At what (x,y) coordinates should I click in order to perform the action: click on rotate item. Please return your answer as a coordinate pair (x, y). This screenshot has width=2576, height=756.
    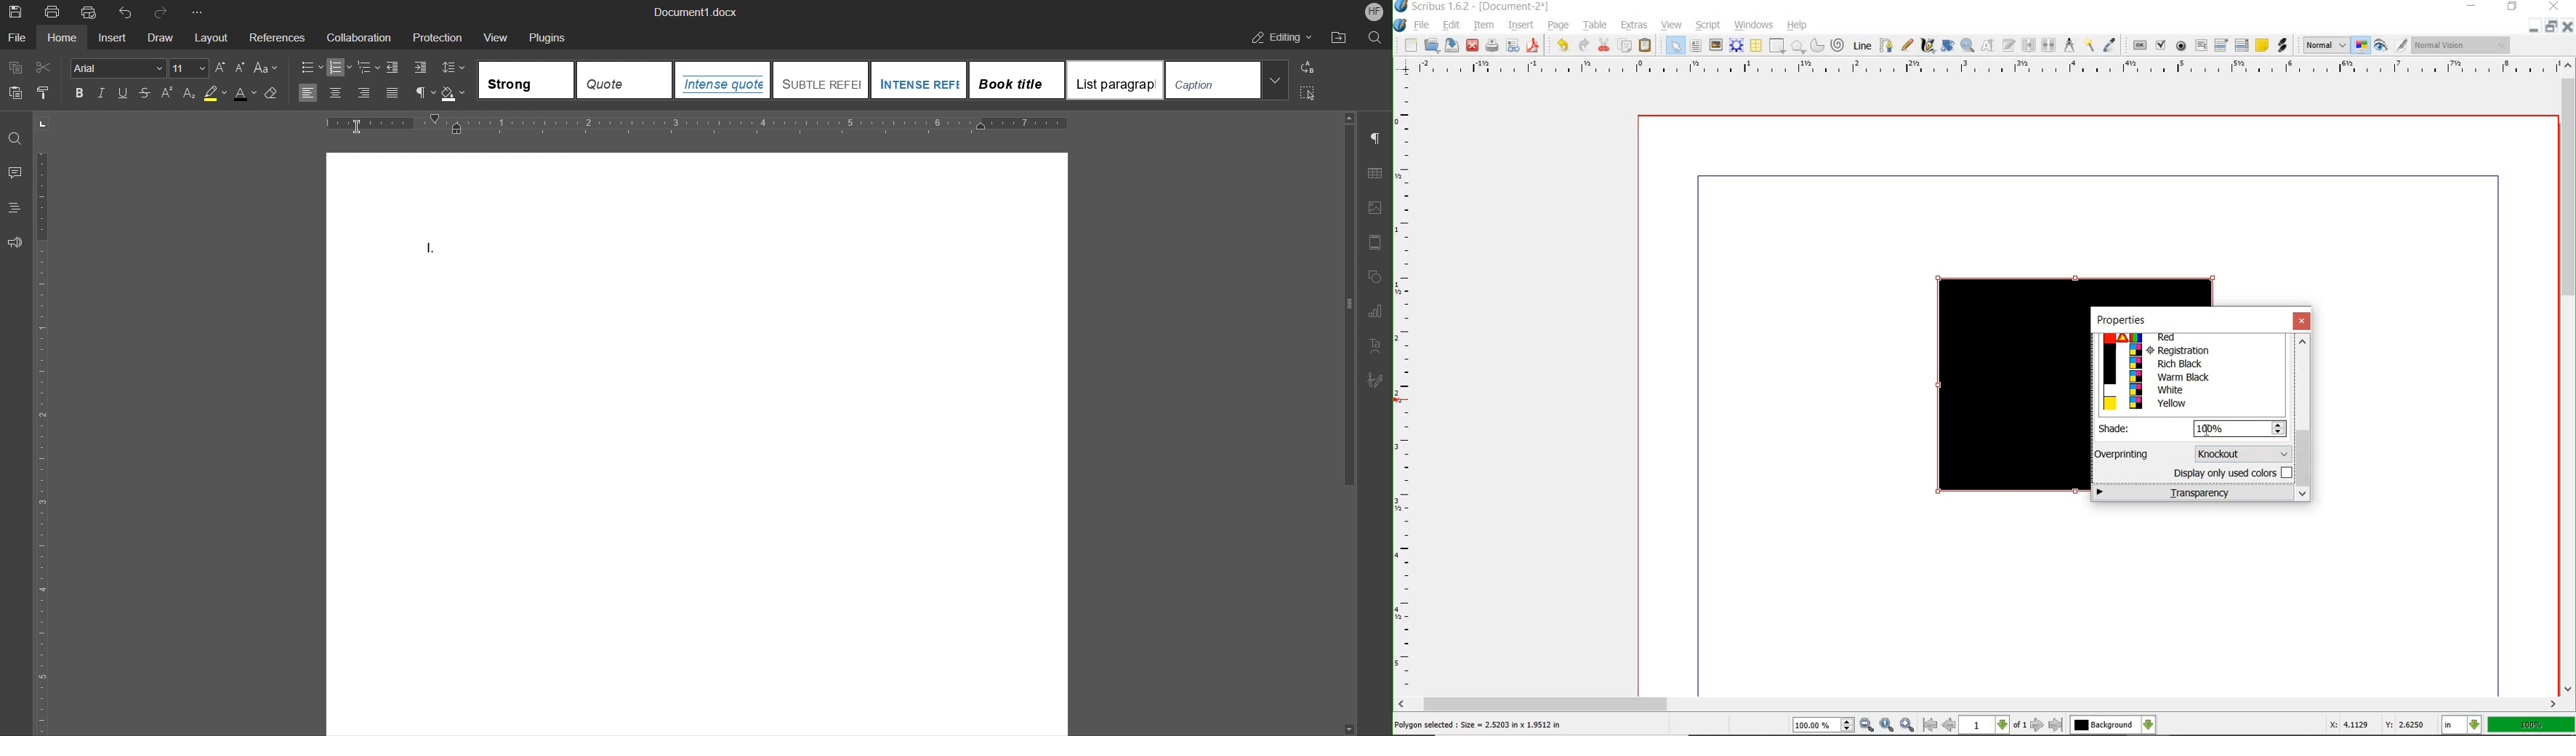
    Looking at the image, I should click on (1949, 45).